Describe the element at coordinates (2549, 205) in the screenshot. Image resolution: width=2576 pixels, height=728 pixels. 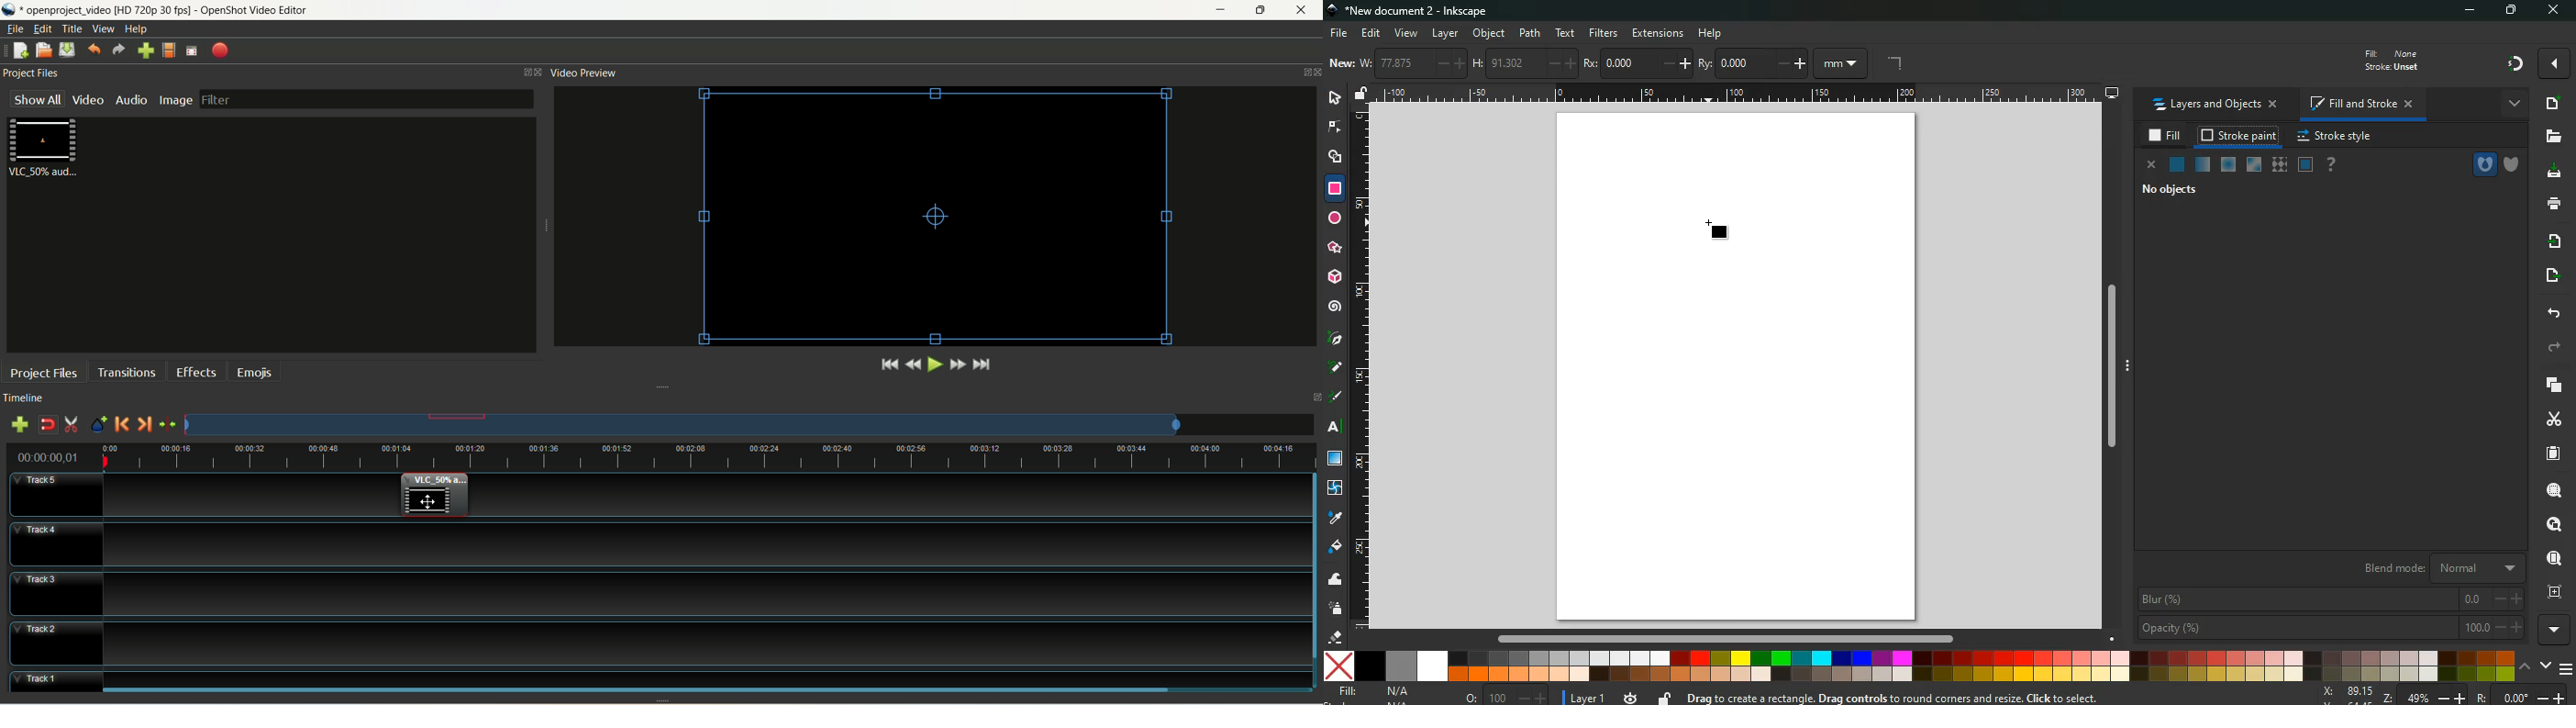
I see `print` at that location.